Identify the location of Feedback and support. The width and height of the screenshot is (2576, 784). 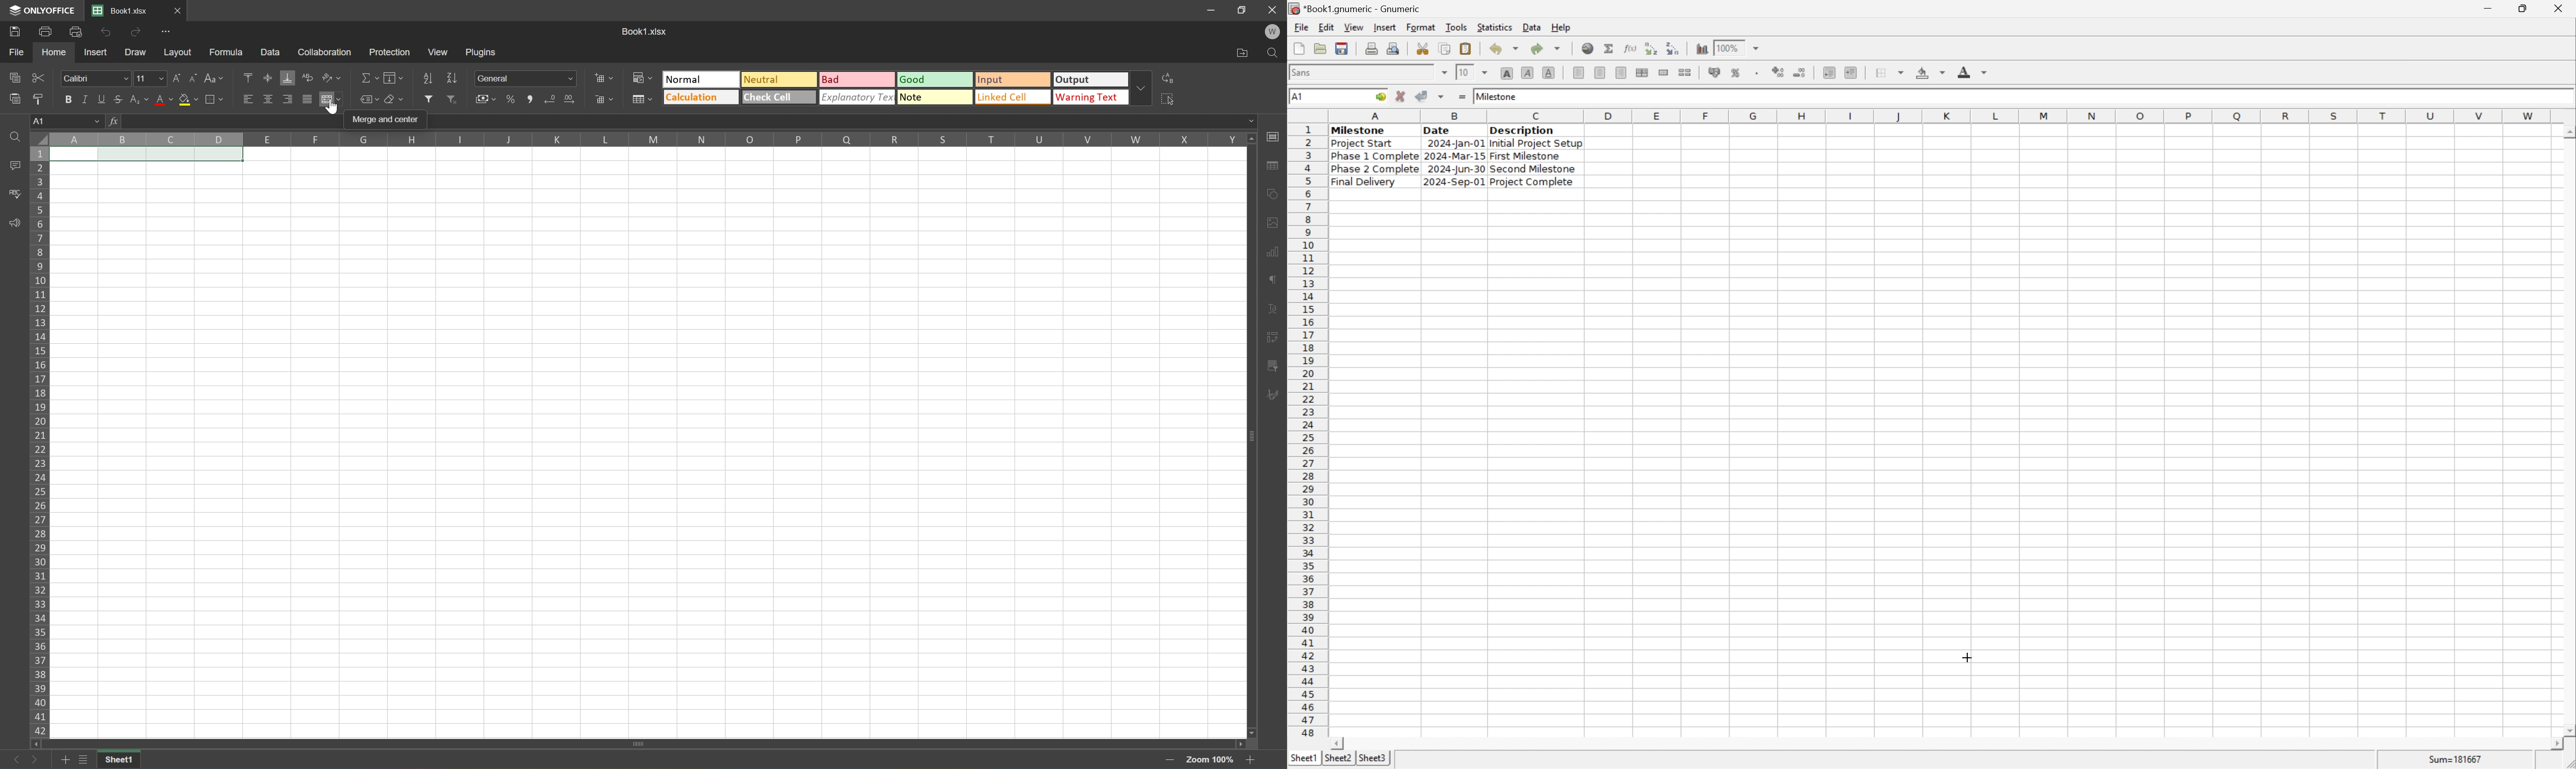
(15, 223).